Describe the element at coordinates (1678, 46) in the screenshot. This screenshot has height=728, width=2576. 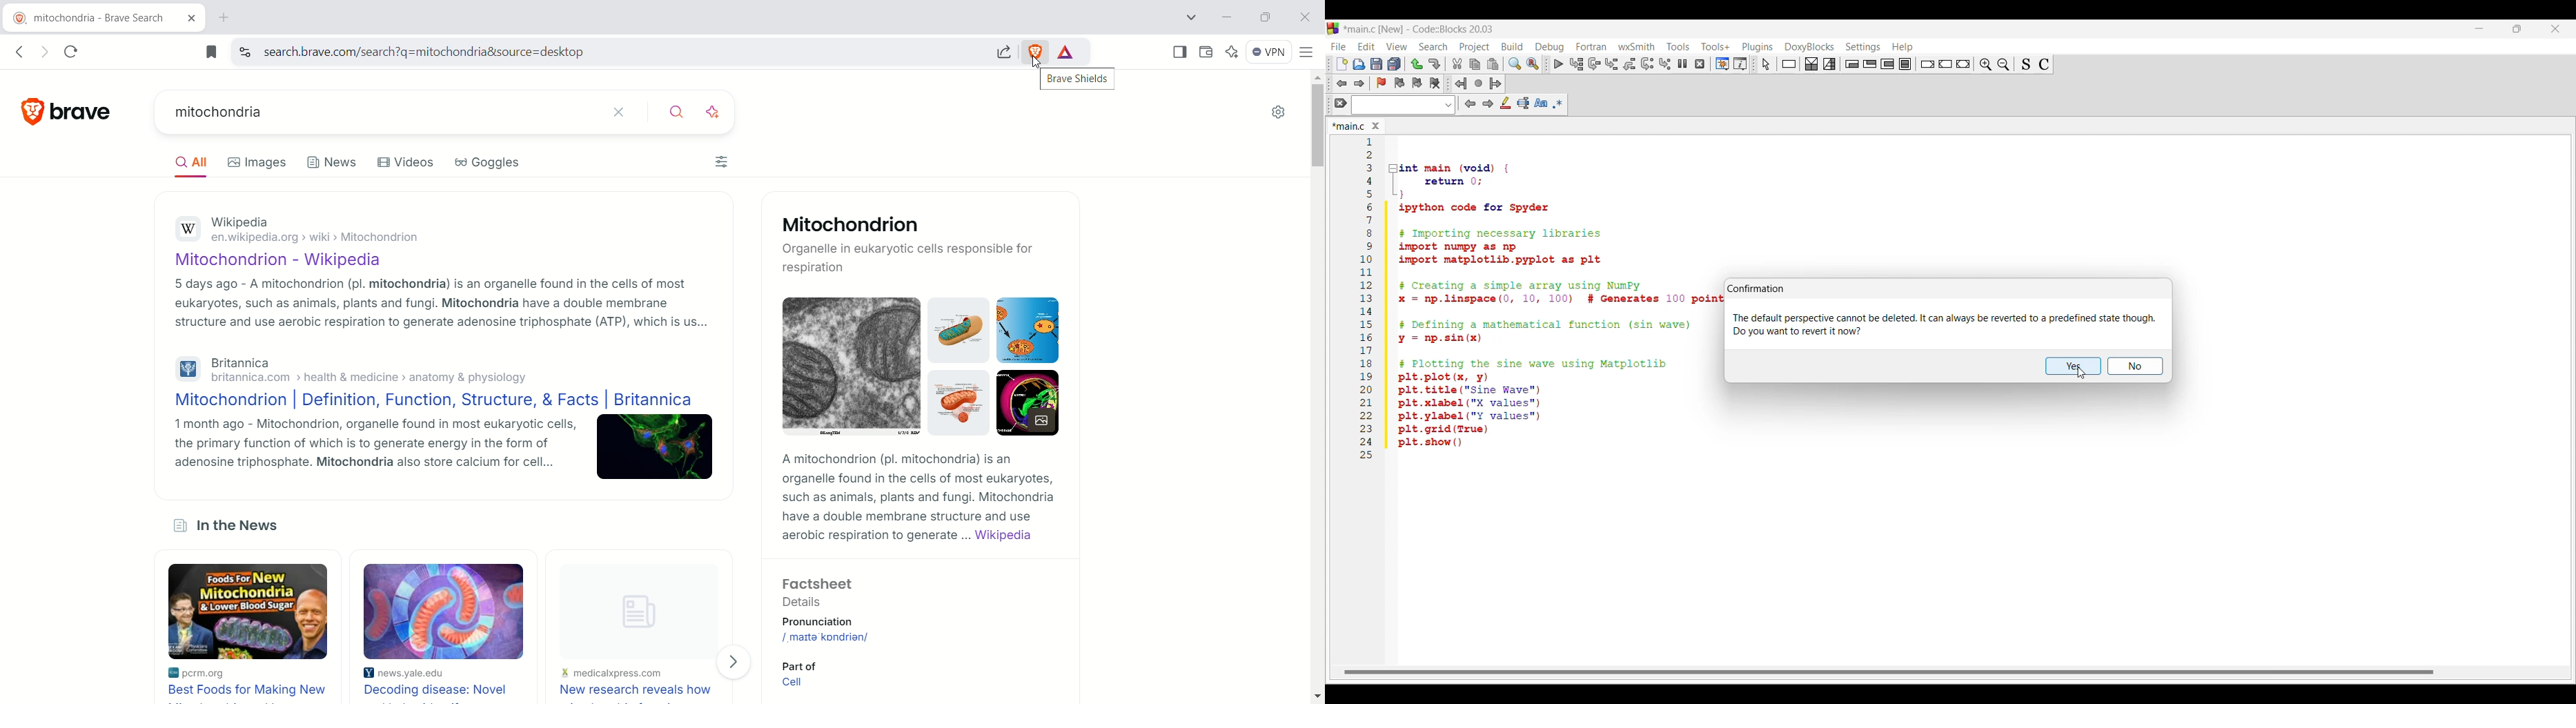
I see `Tools menu` at that location.